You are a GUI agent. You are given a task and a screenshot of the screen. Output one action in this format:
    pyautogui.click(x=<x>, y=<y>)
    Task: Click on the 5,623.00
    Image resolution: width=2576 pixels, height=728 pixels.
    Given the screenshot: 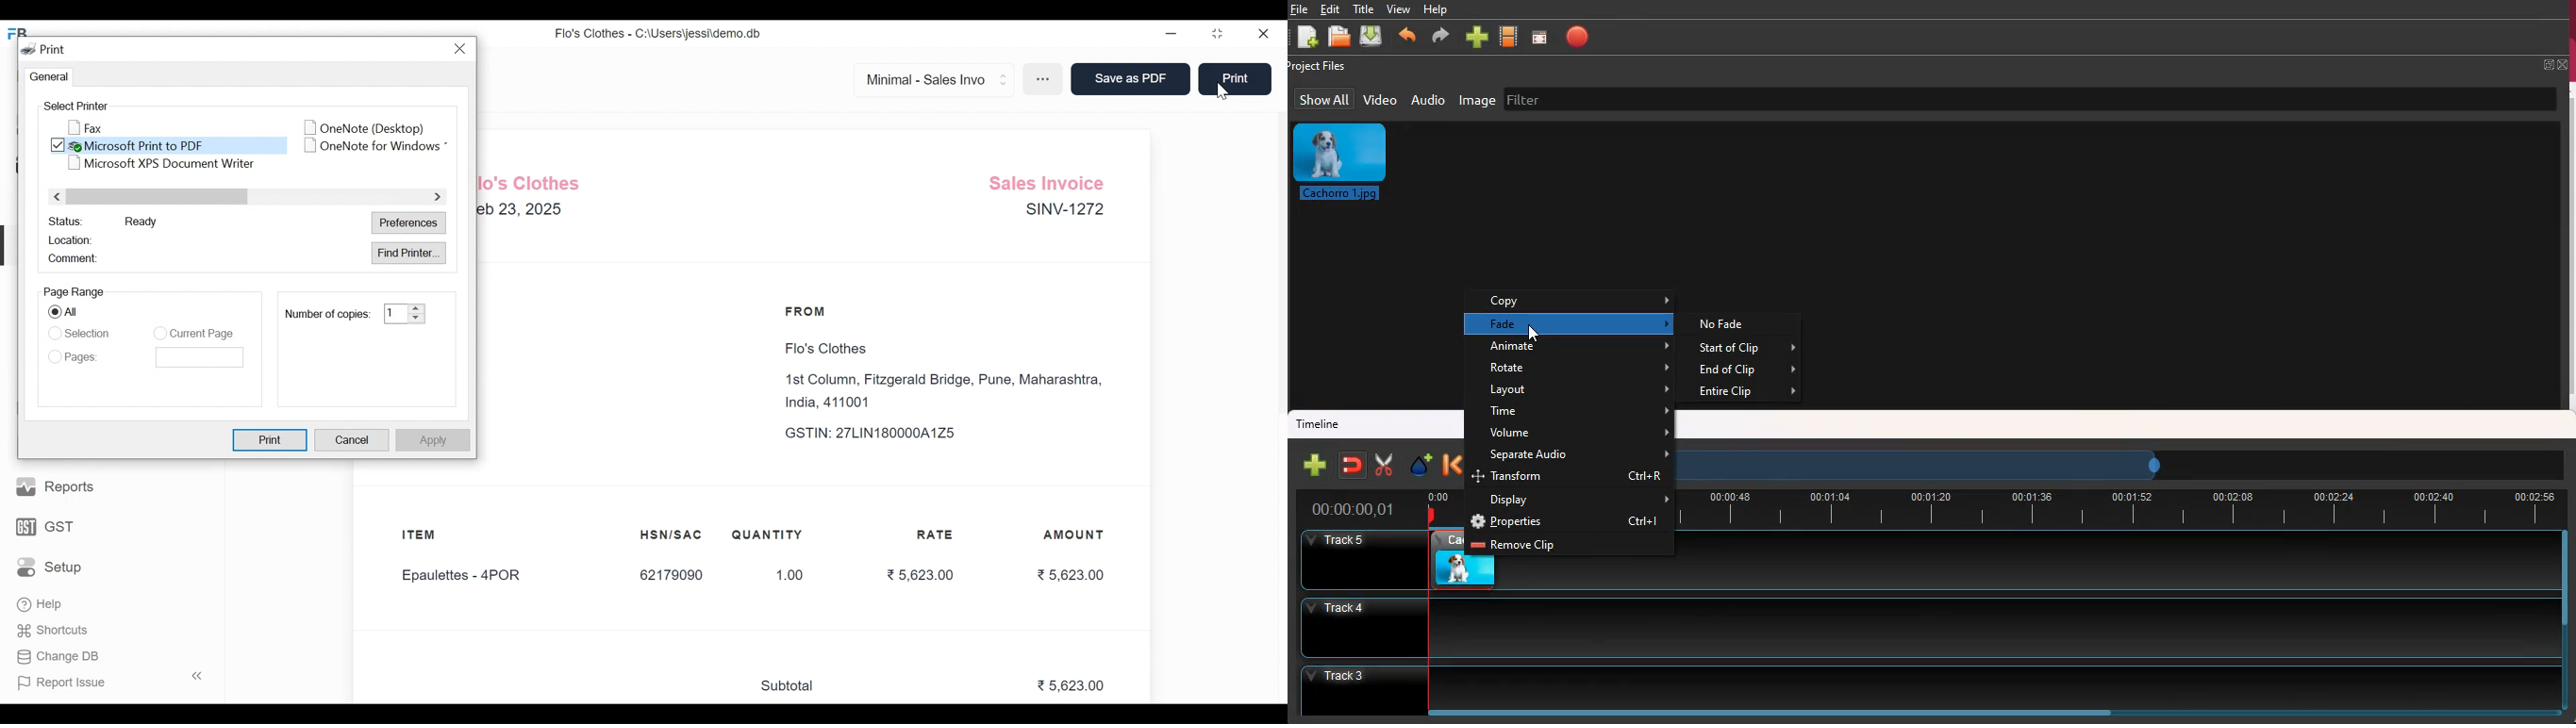 What is the action you would take?
    pyautogui.click(x=1071, y=575)
    